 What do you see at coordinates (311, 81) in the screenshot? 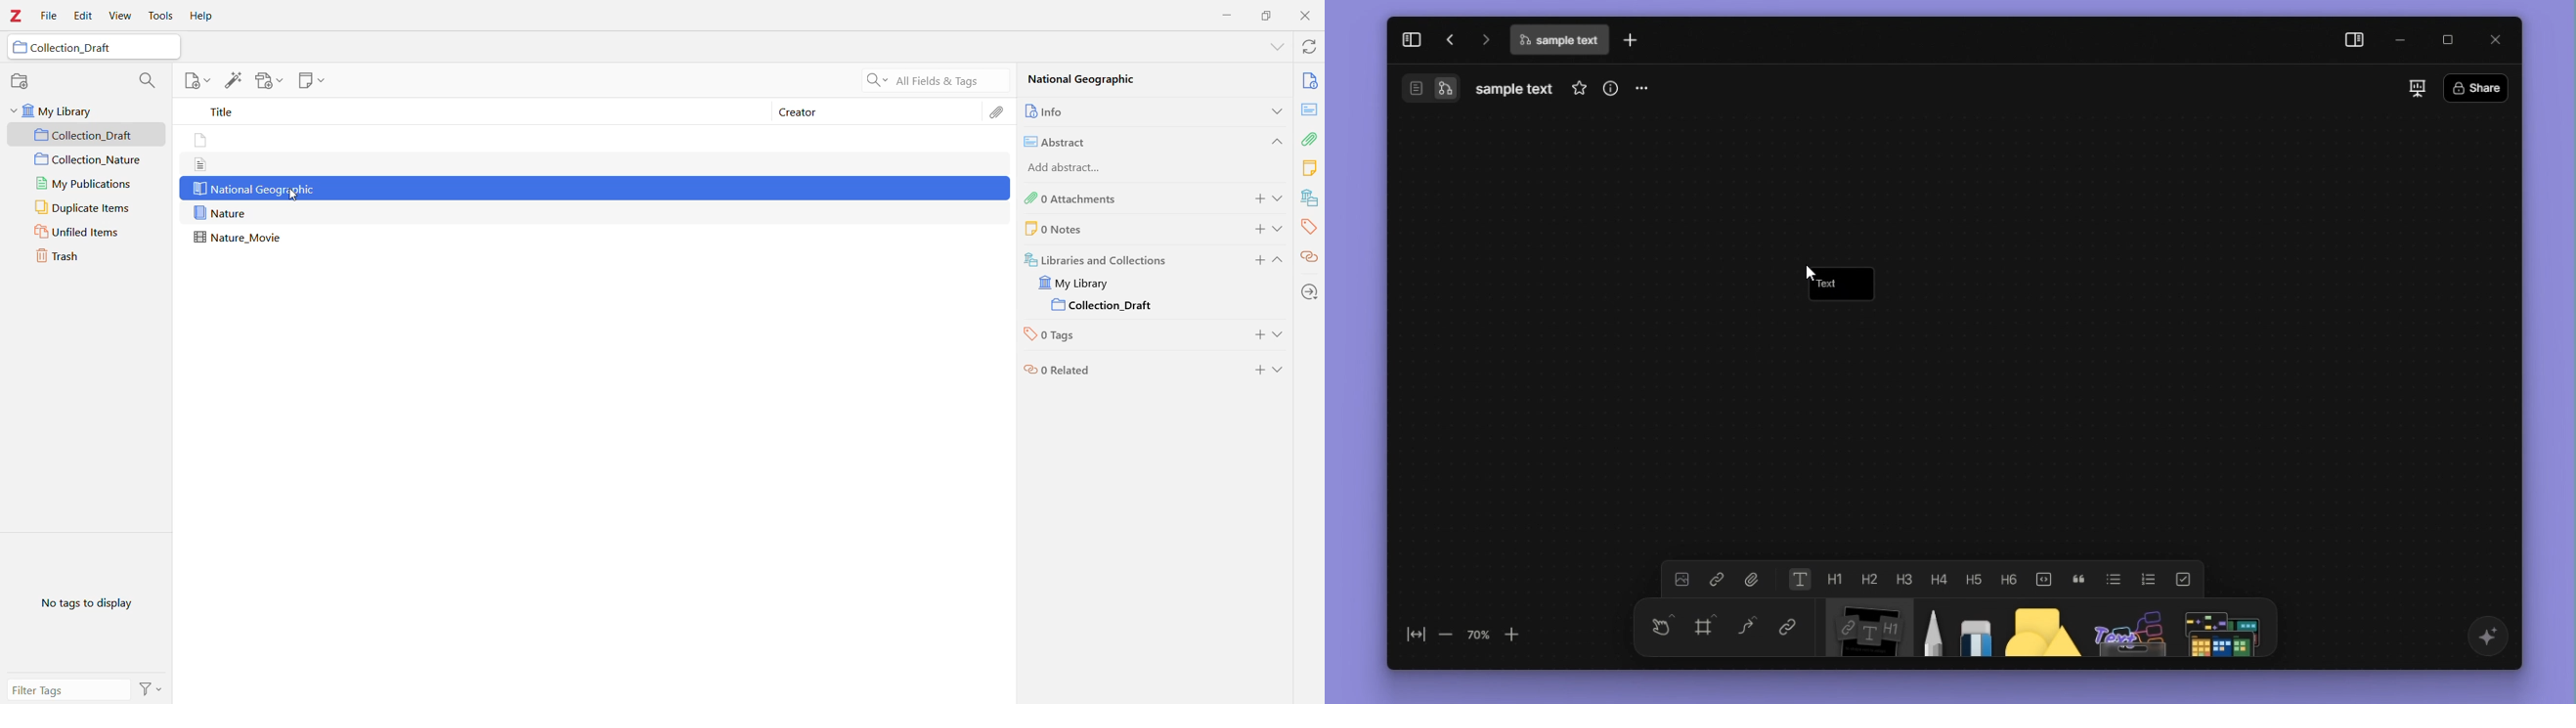
I see `New Note` at bounding box center [311, 81].